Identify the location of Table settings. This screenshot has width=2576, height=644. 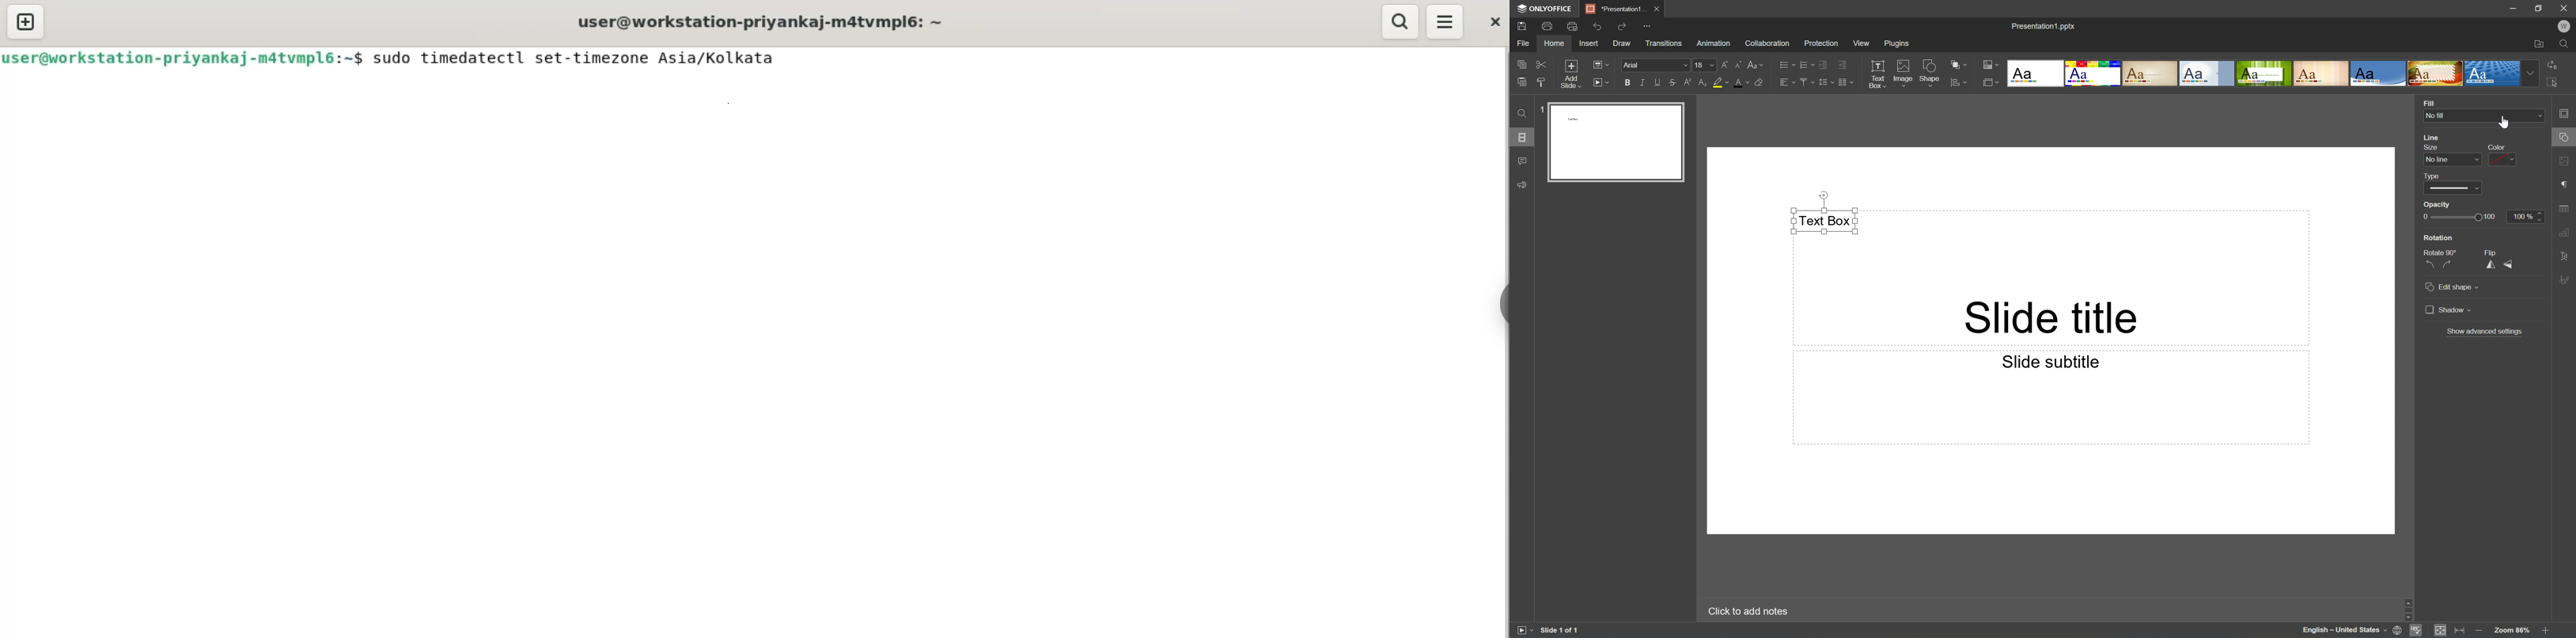
(2569, 208).